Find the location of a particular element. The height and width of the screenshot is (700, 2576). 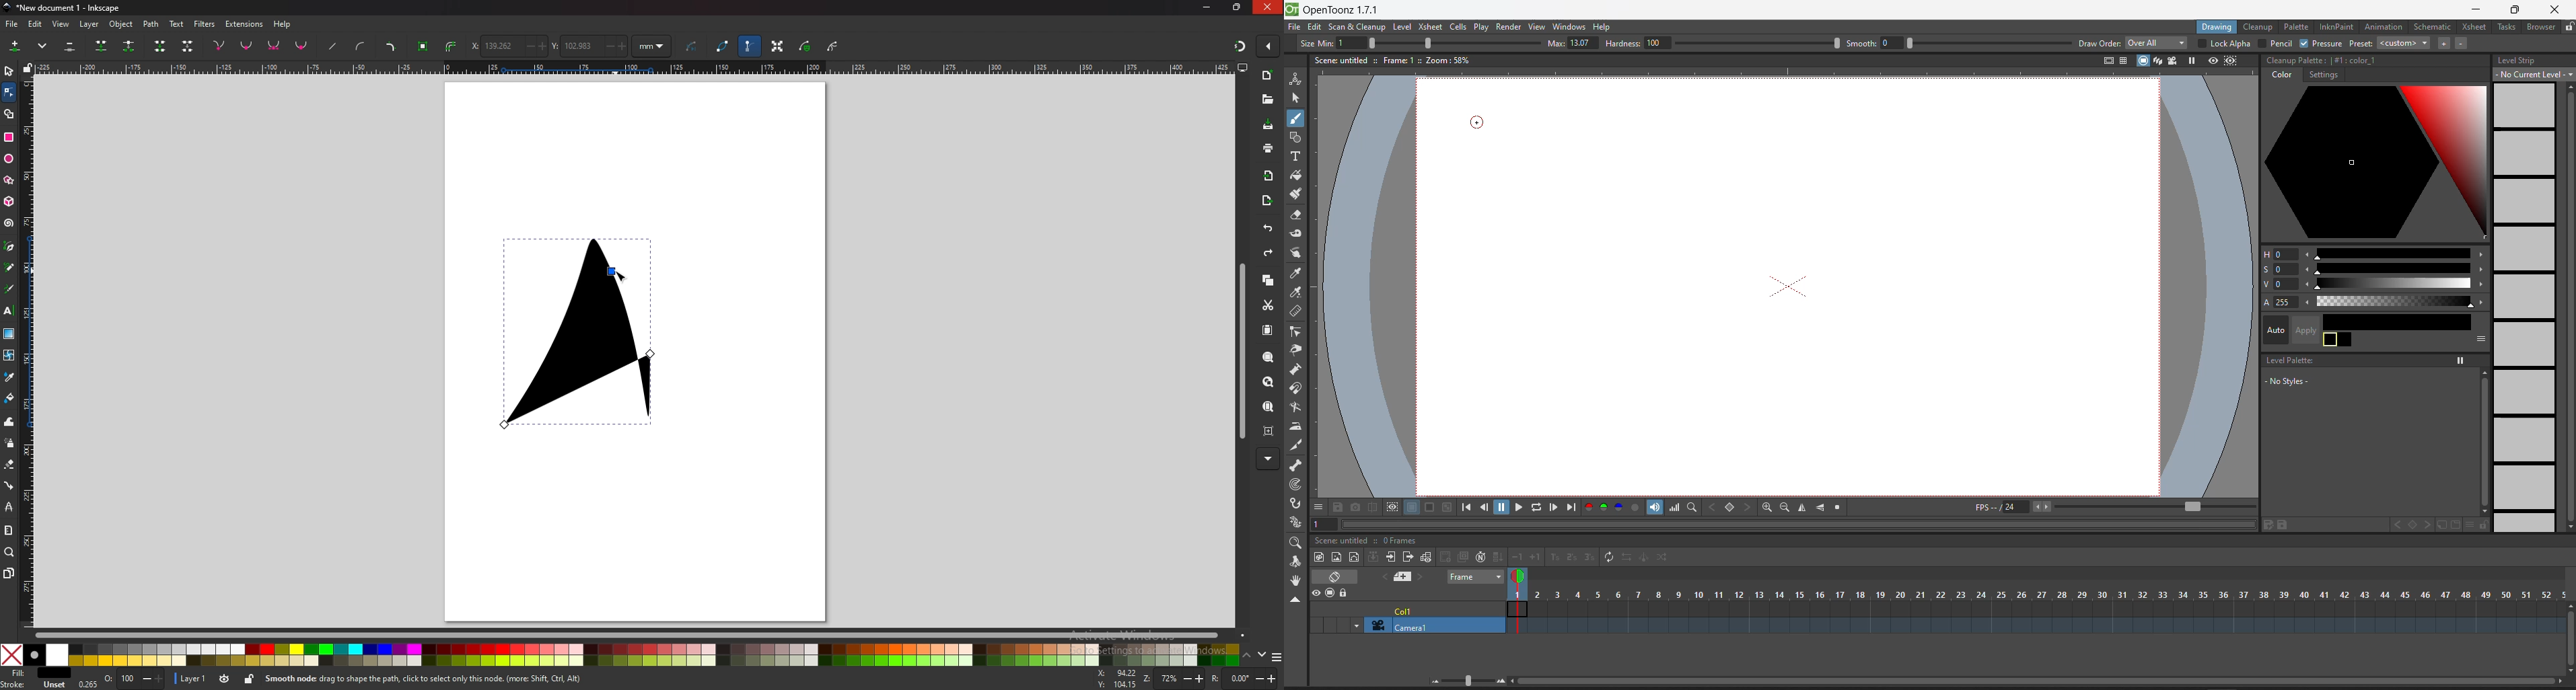

primary and secondary color is located at coordinates (2338, 340).